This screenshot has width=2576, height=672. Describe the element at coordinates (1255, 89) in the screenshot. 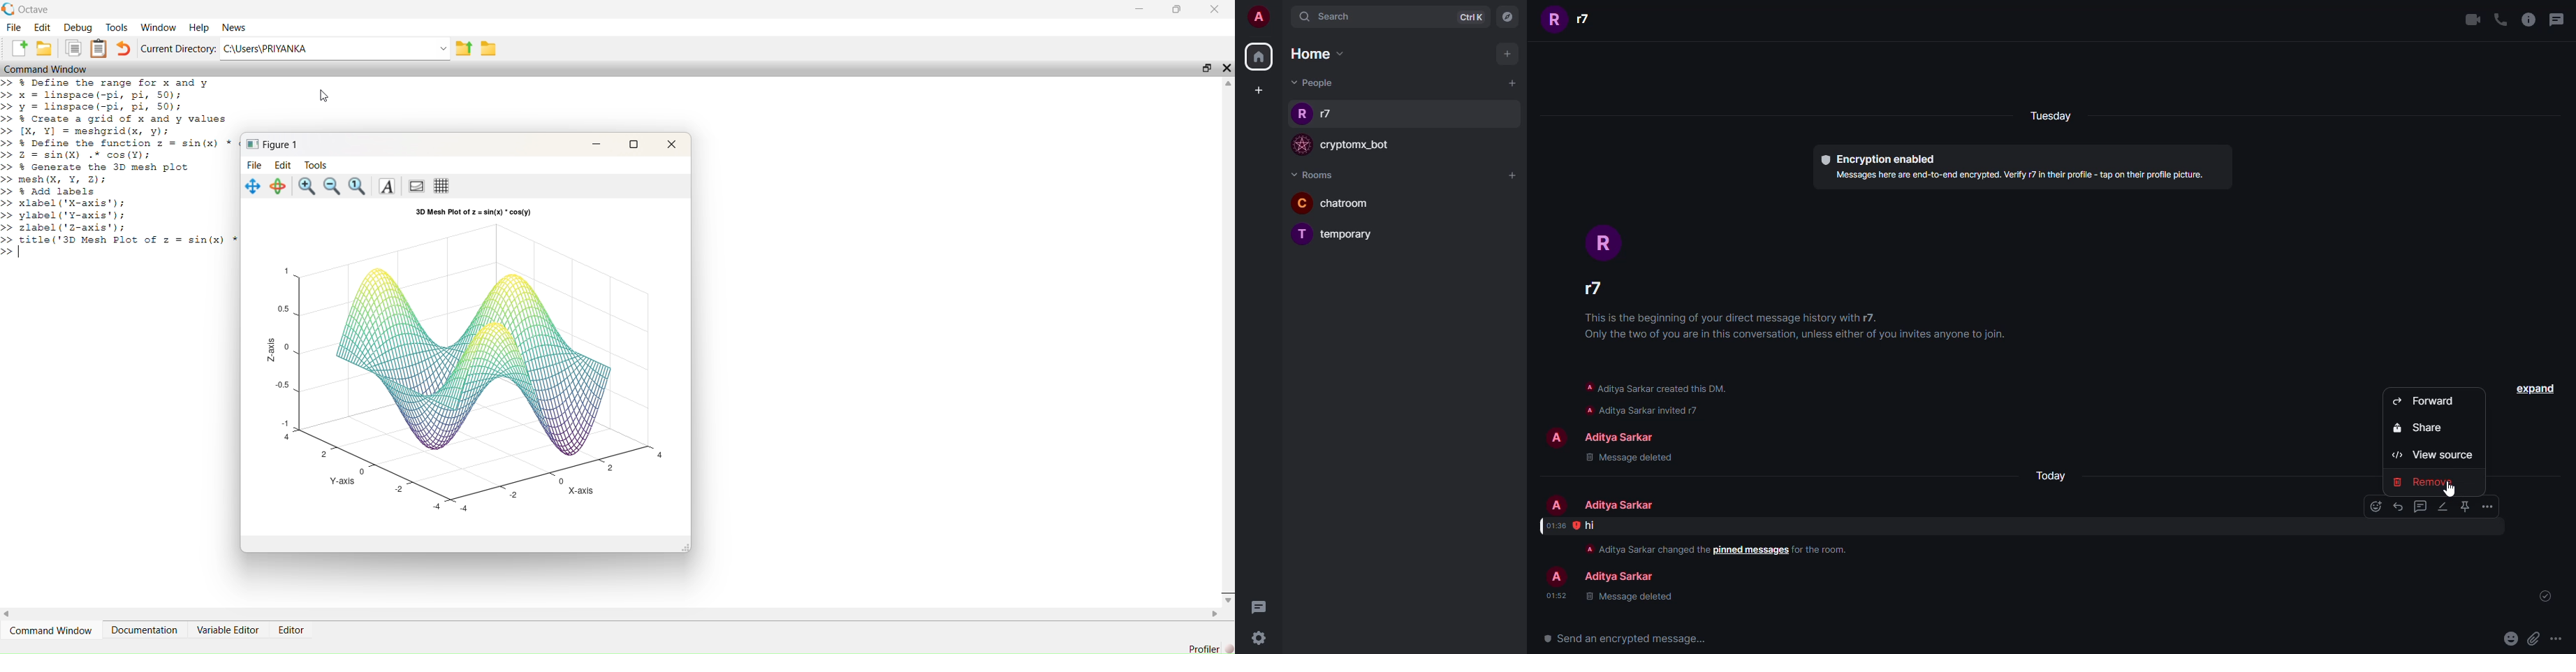

I see `create space` at that location.